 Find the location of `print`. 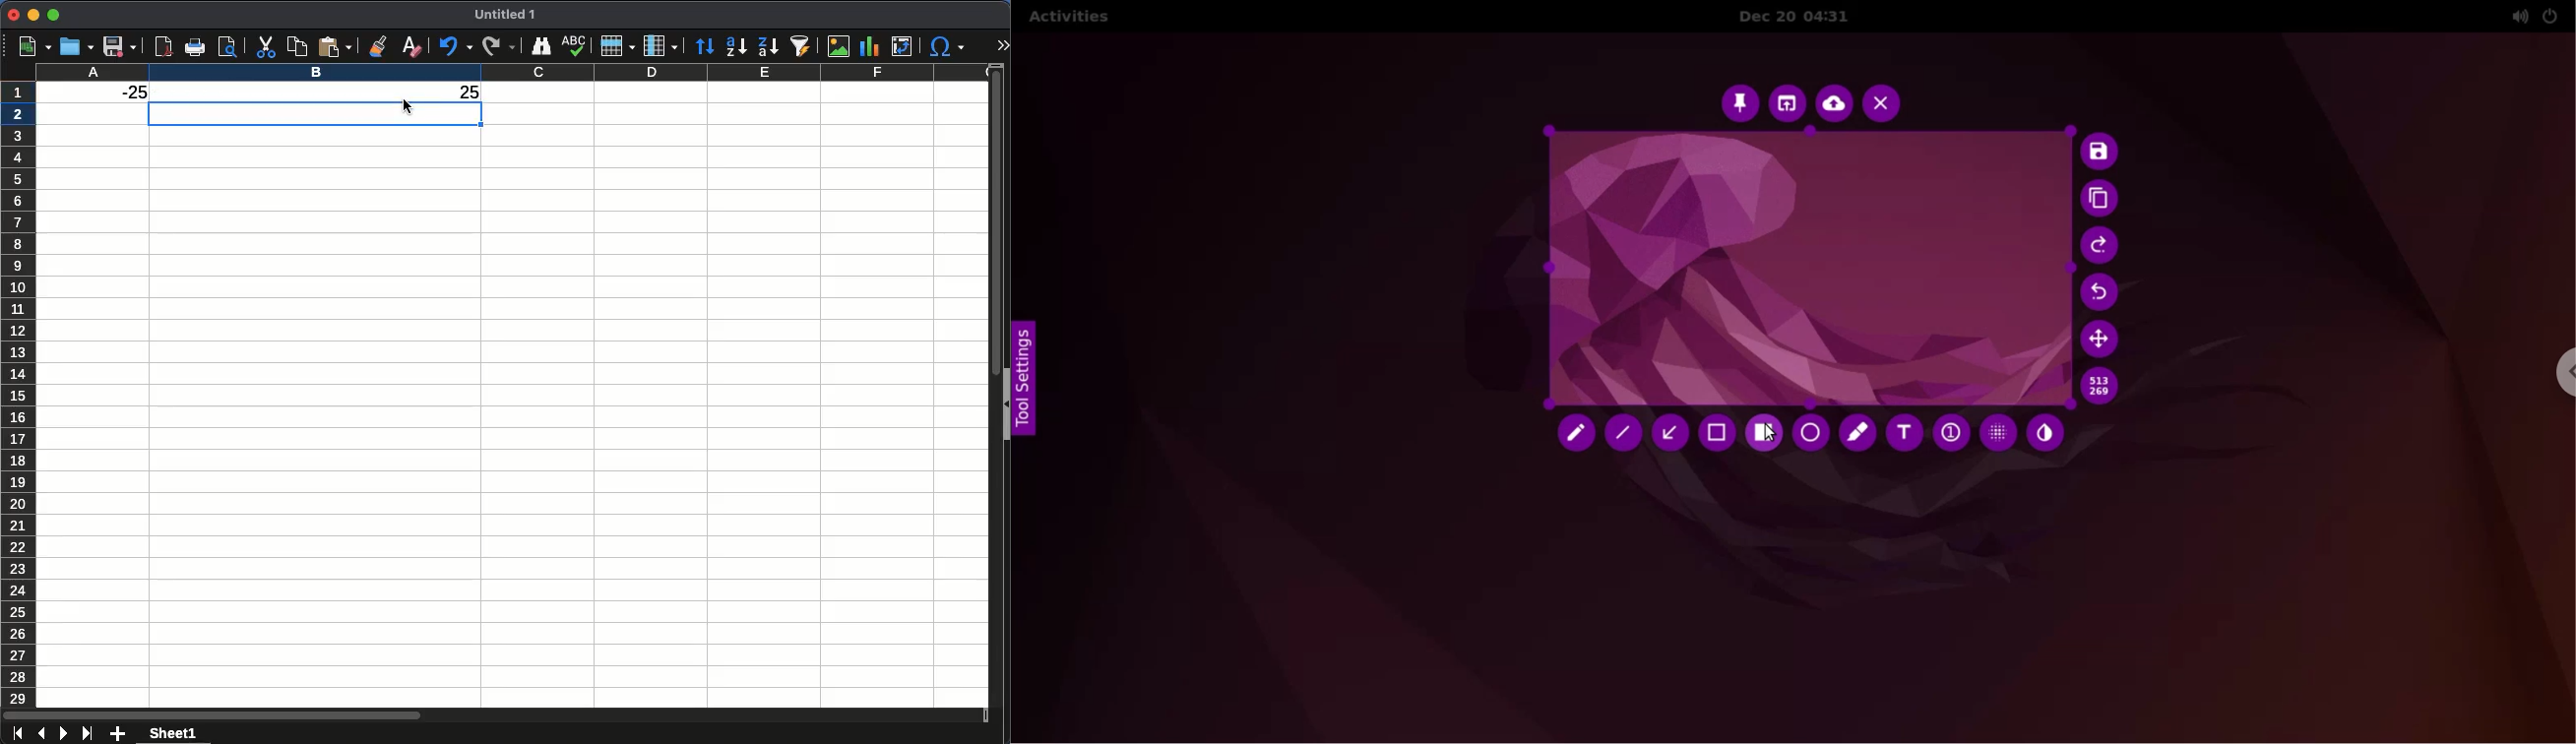

print is located at coordinates (196, 47).